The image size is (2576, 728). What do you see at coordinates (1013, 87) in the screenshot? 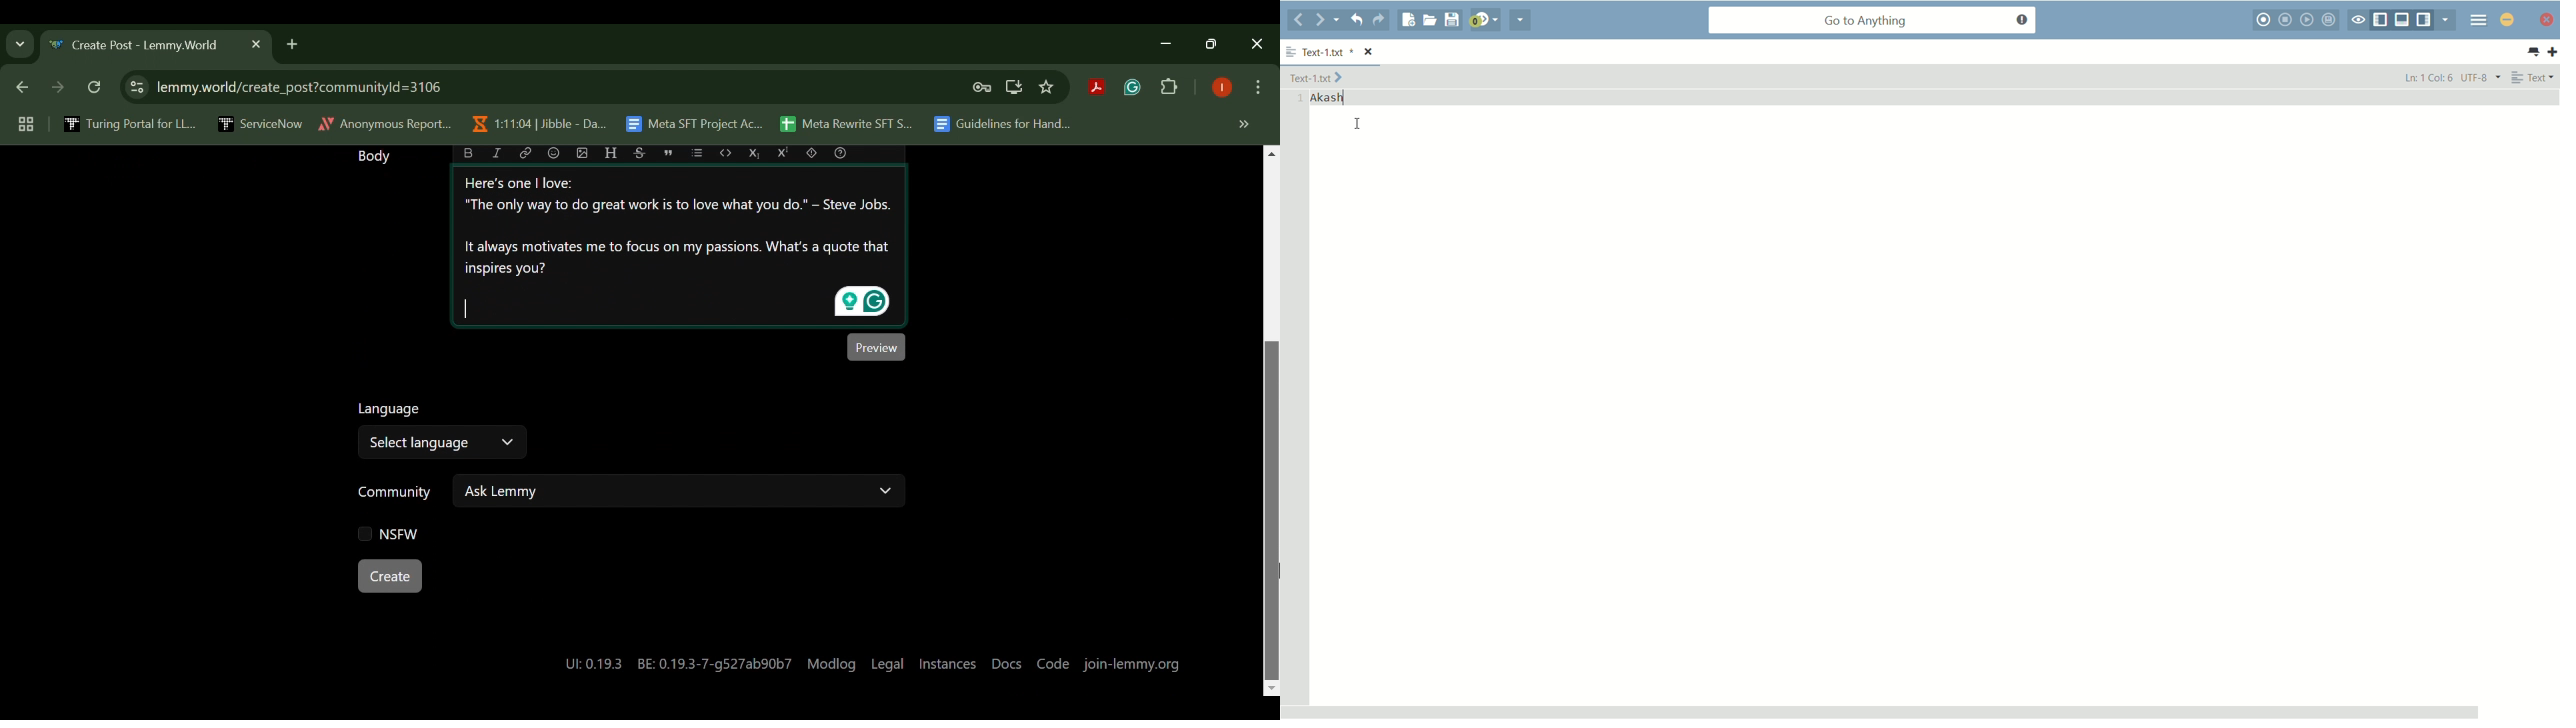
I see `Install Desktop Application` at bounding box center [1013, 87].